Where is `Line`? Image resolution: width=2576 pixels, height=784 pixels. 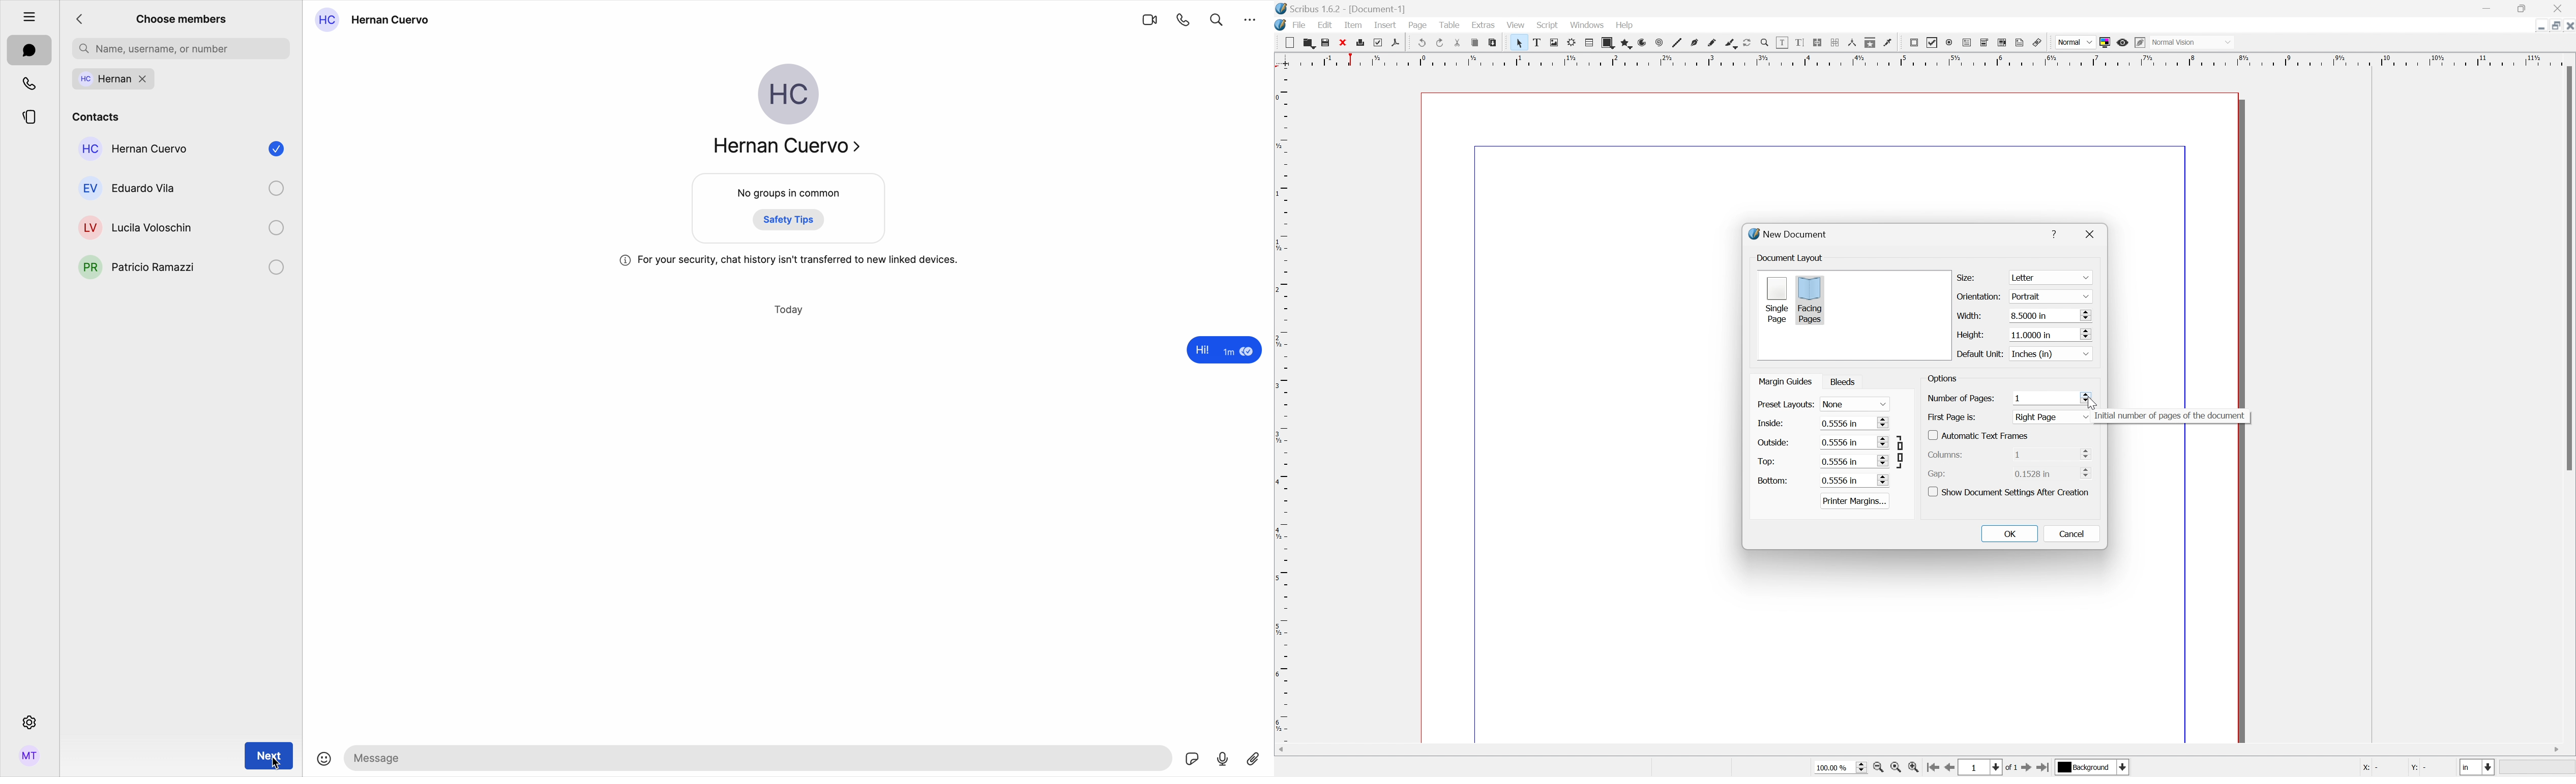
Line is located at coordinates (1674, 43).